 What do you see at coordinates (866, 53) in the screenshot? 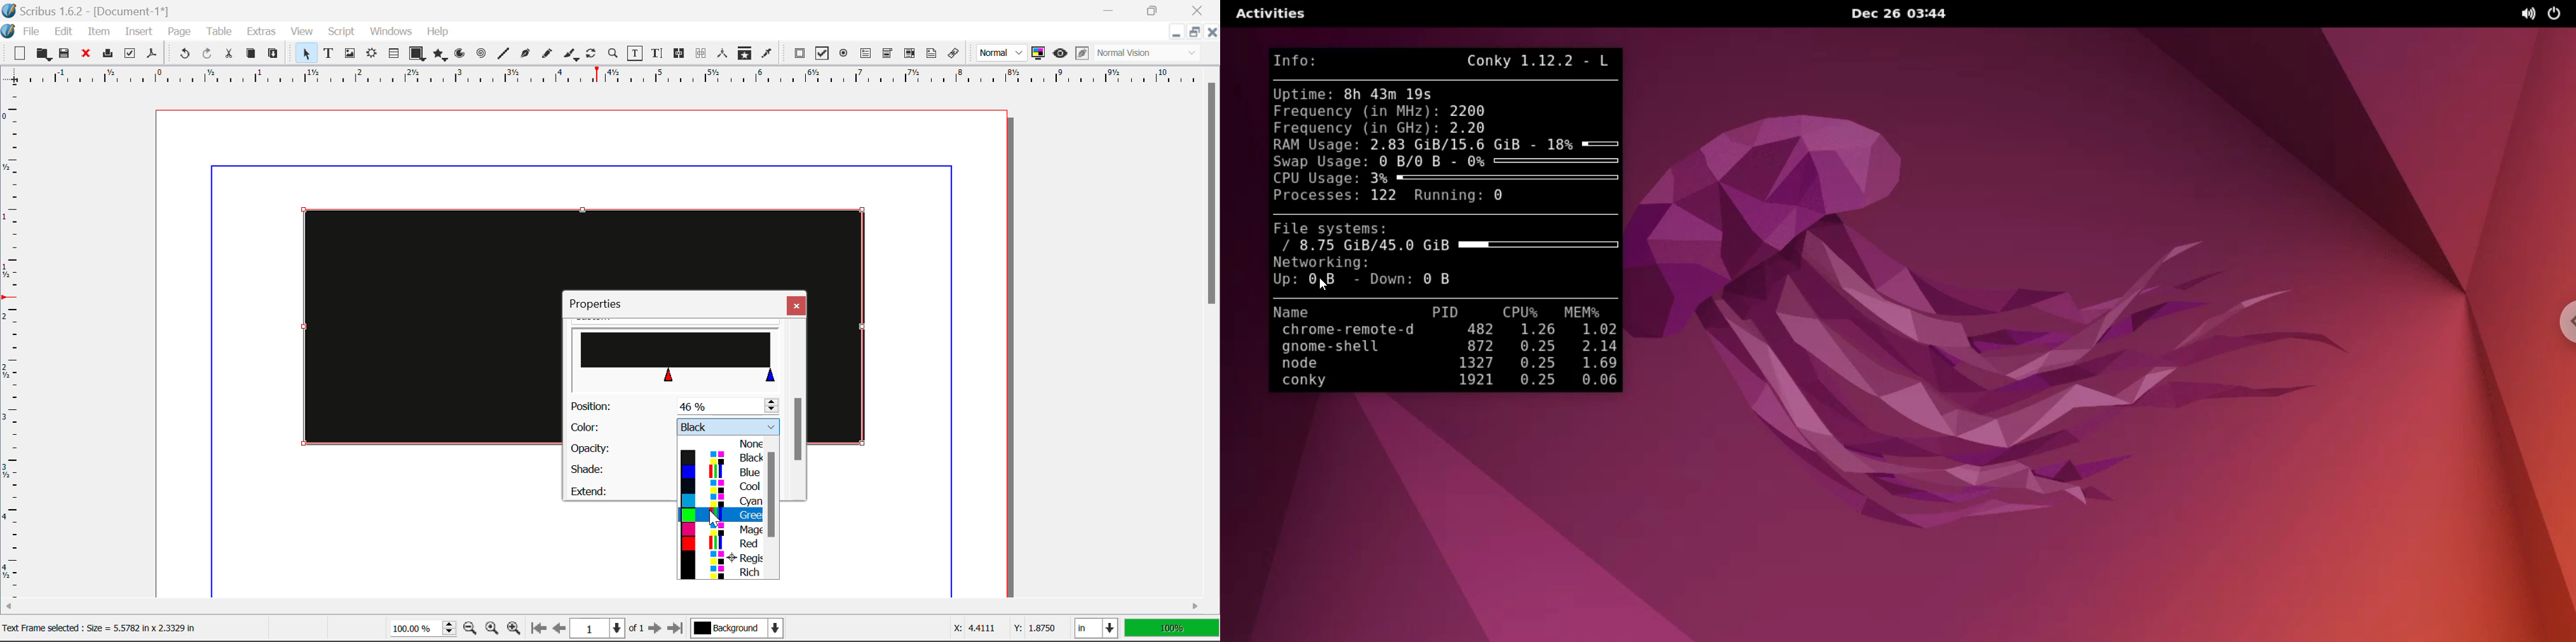
I see `PDF Text Fields` at bounding box center [866, 53].